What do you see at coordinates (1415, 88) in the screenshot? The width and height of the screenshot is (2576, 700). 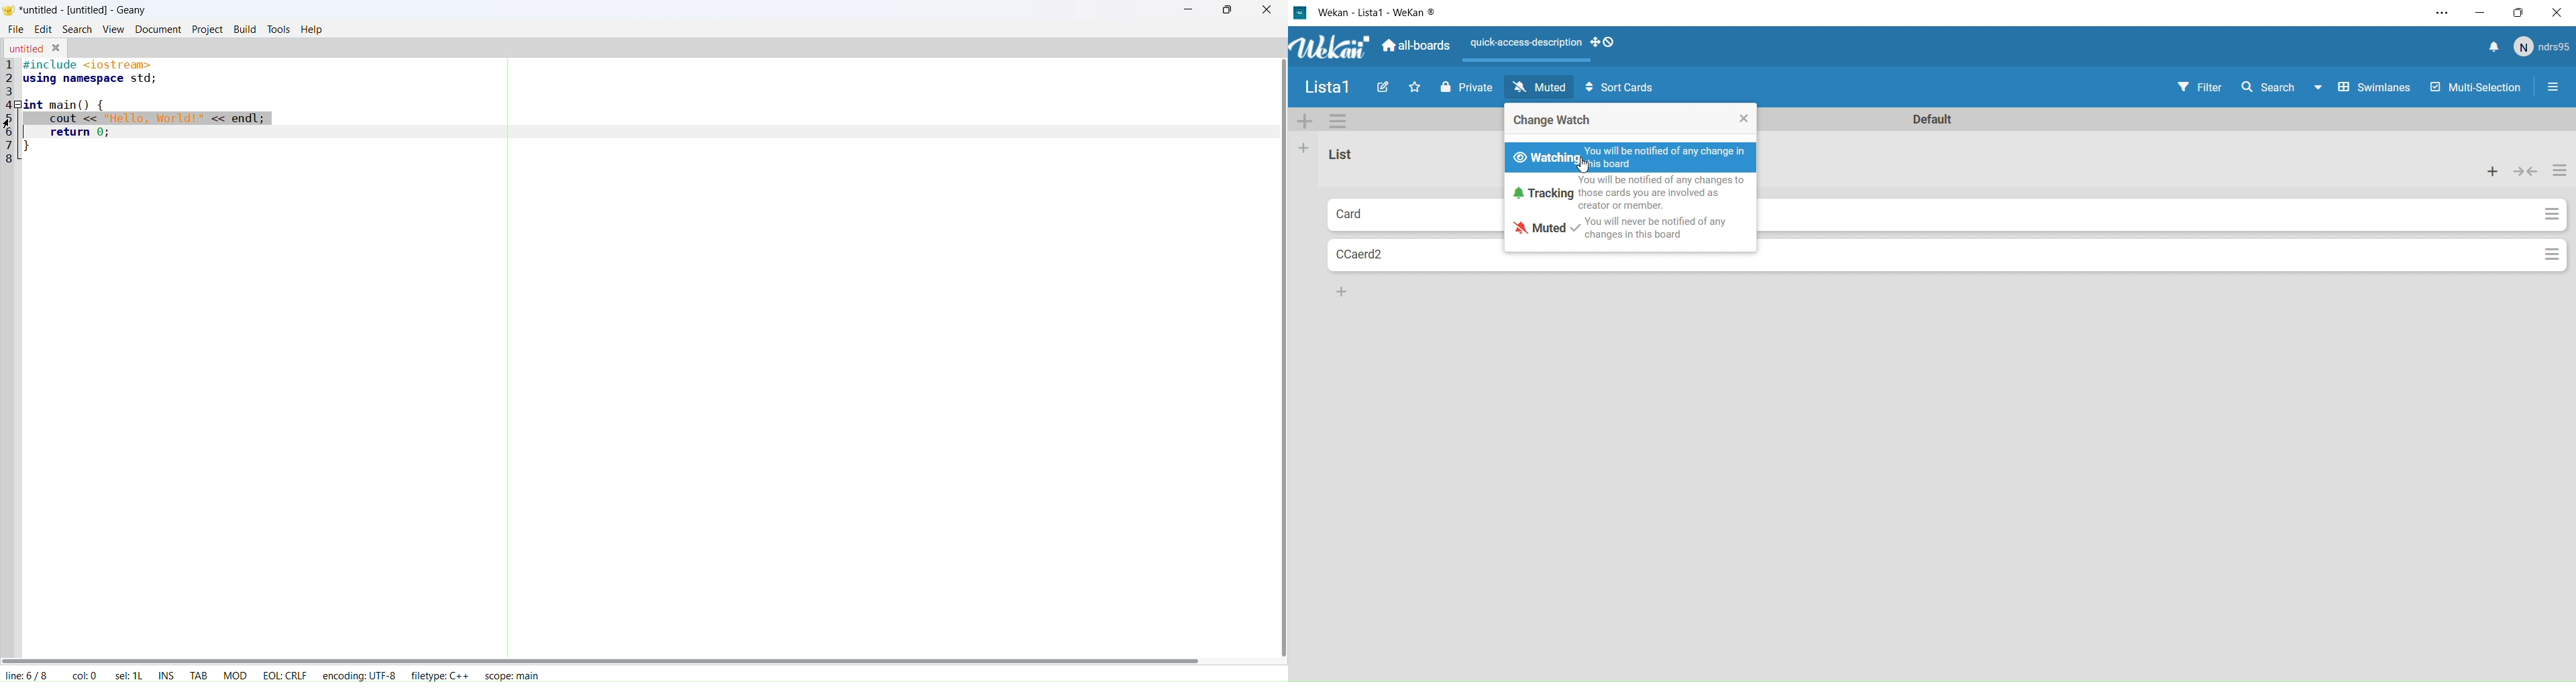 I see `Favourites` at bounding box center [1415, 88].